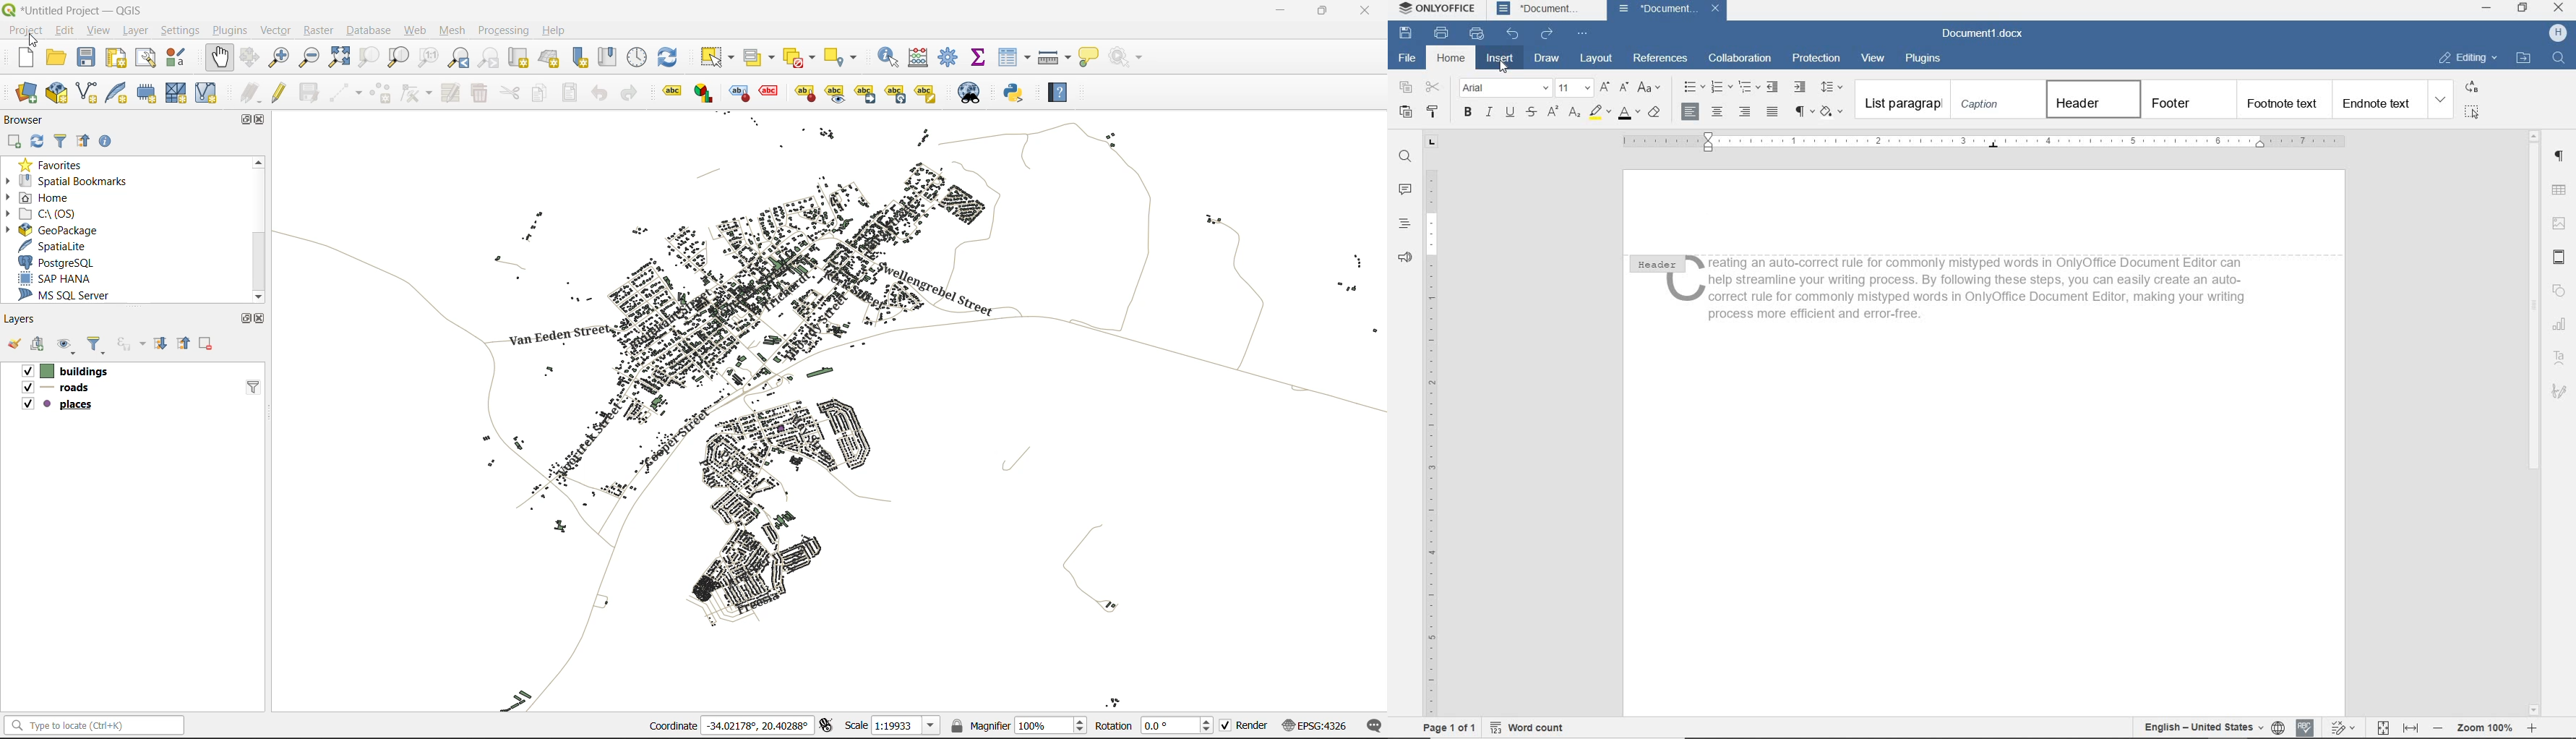 This screenshot has height=756, width=2576. What do you see at coordinates (2558, 57) in the screenshot?
I see `Search` at bounding box center [2558, 57].